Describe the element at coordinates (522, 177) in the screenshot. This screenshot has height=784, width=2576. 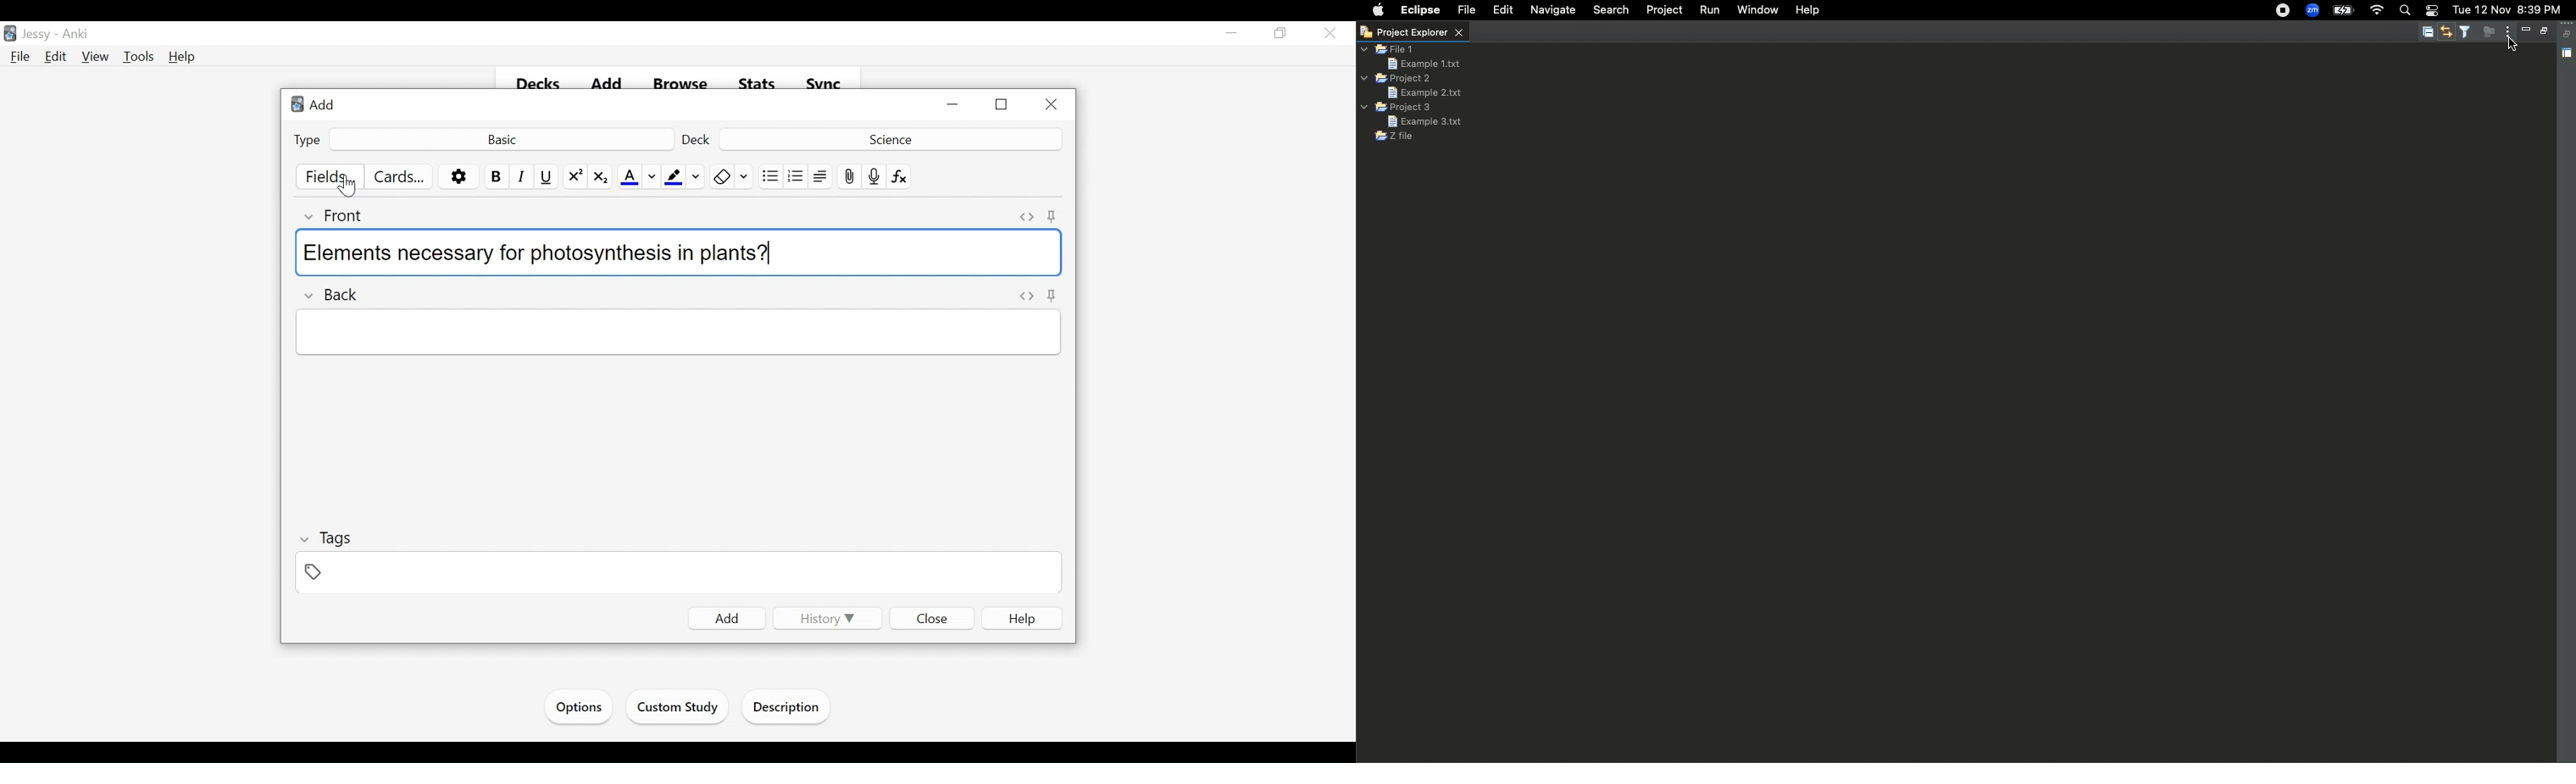
I see `Italics` at that location.